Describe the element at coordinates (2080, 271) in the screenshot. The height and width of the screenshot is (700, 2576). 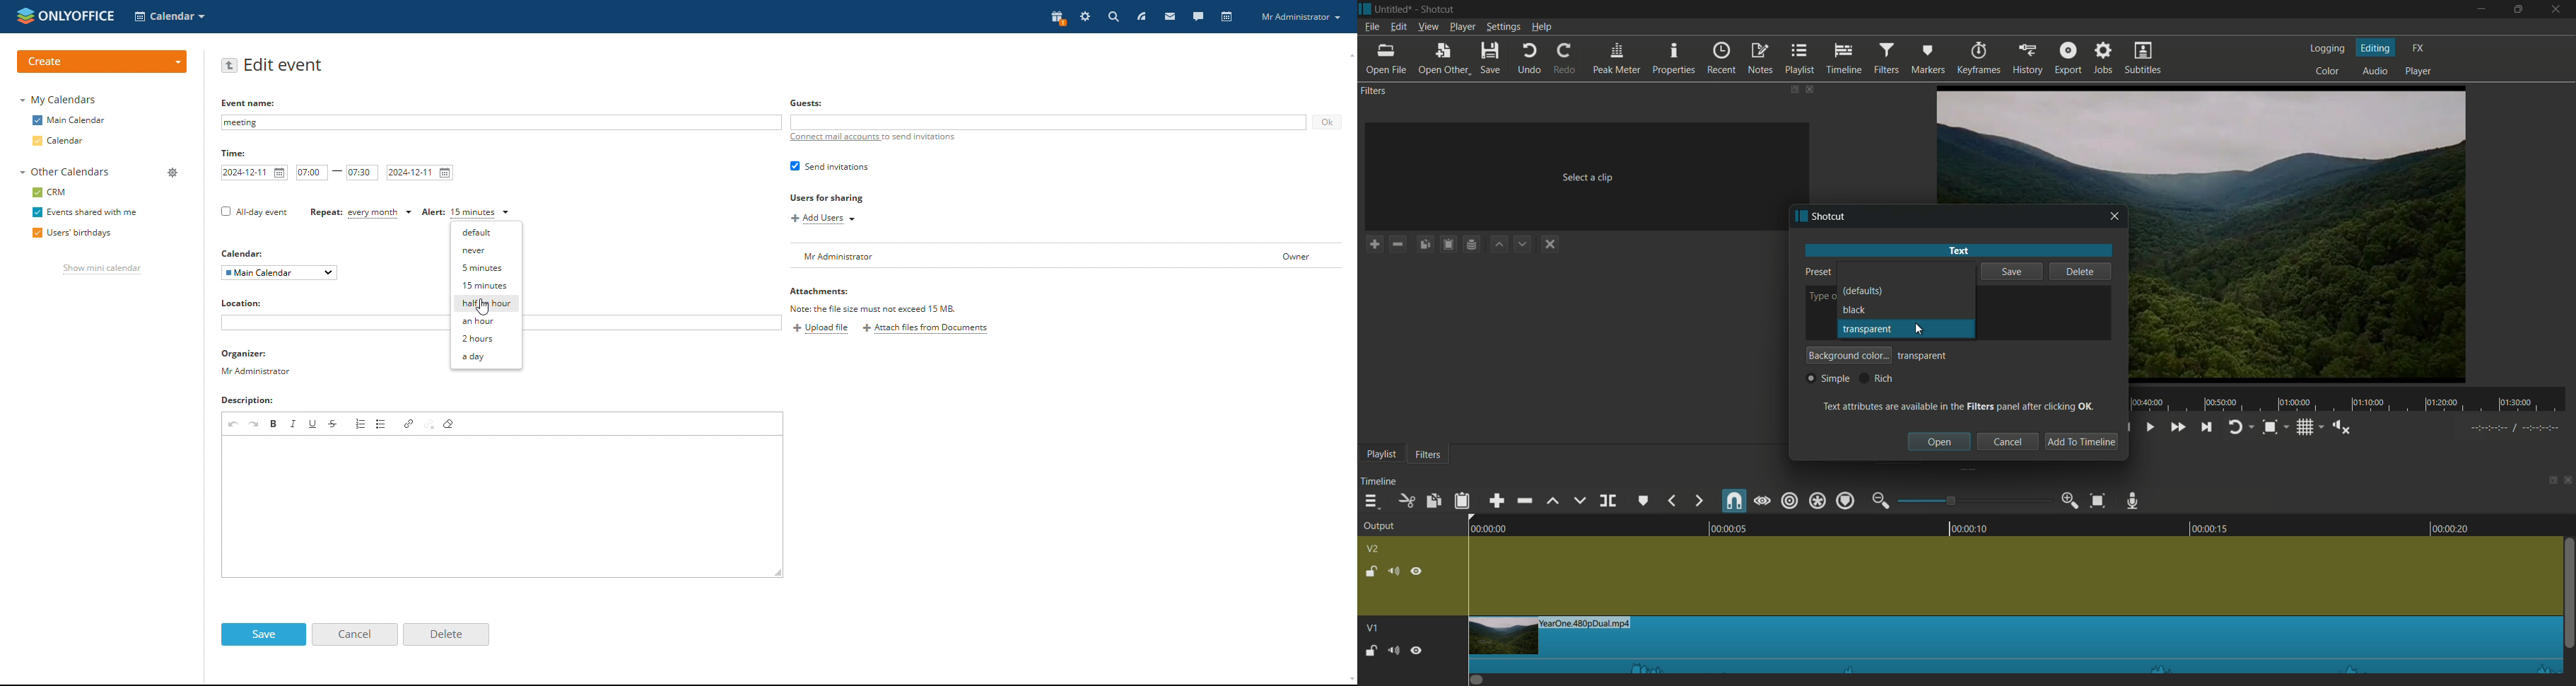
I see `delete` at that location.